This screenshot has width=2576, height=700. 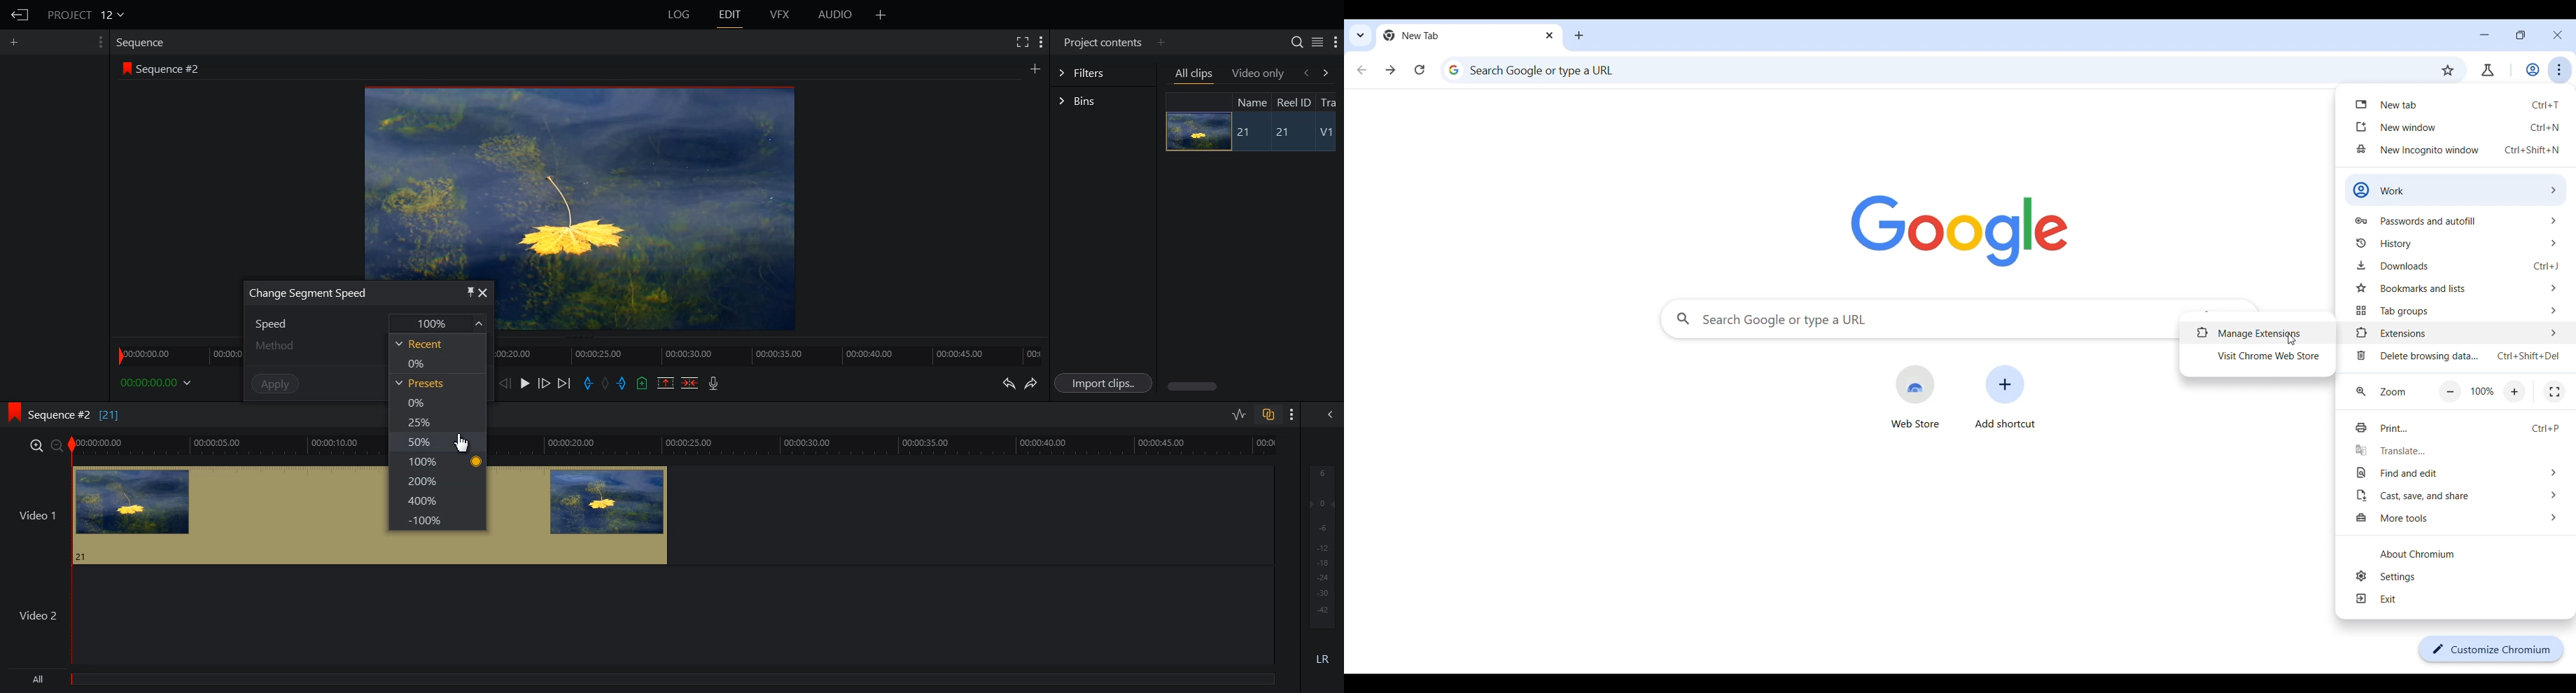 What do you see at coordinates (464, 443) in the screenshot?
I see `Cursor` at bounding box center [464, 443].